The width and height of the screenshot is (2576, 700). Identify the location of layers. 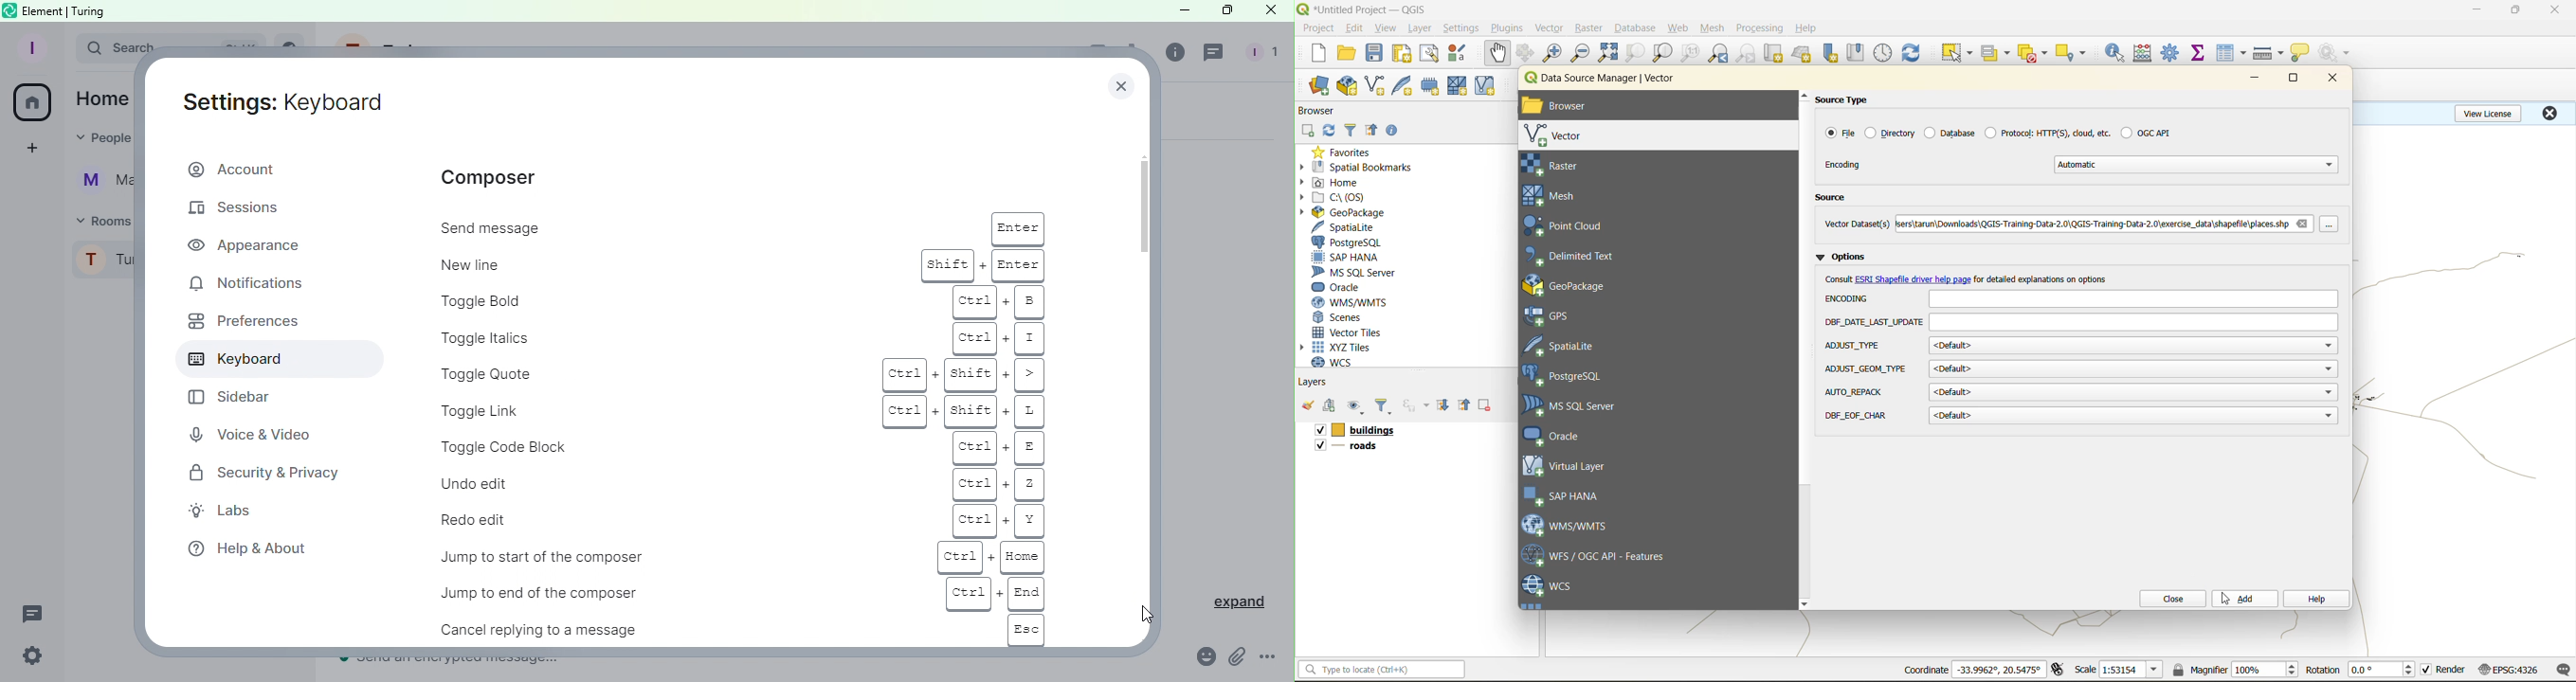
(1314, 381).